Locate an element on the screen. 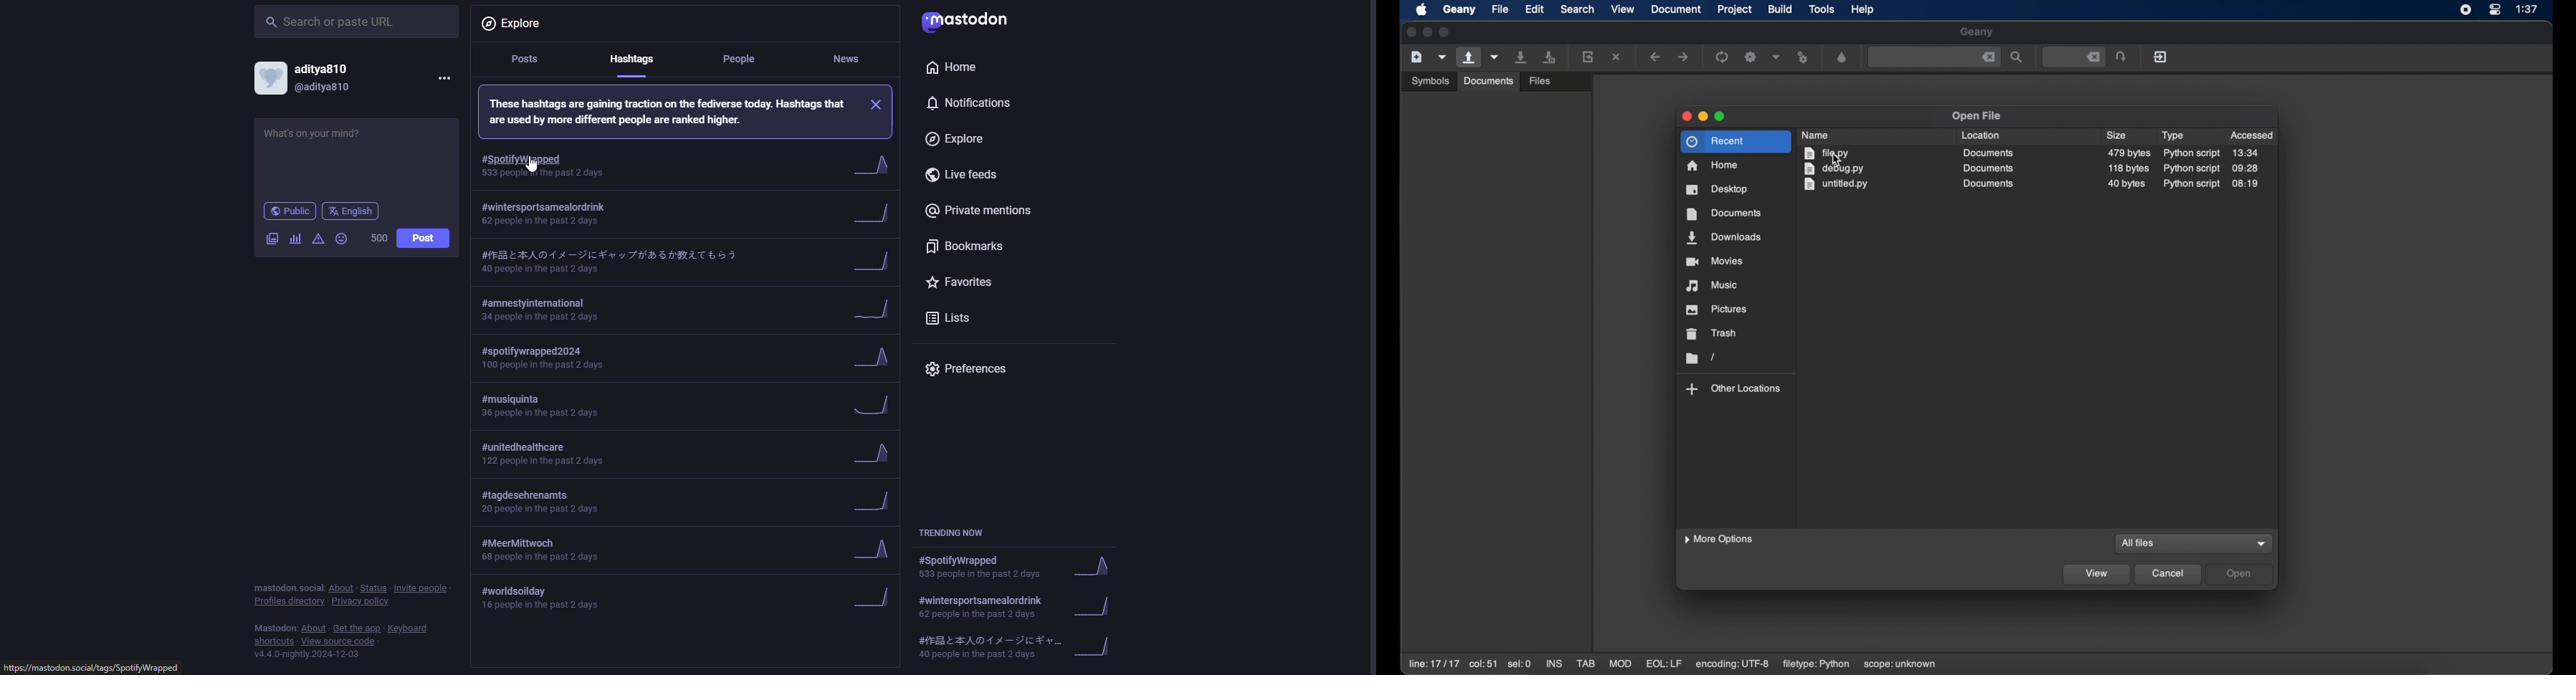  reload the current file from disk is located at coordinates (1589, 56).